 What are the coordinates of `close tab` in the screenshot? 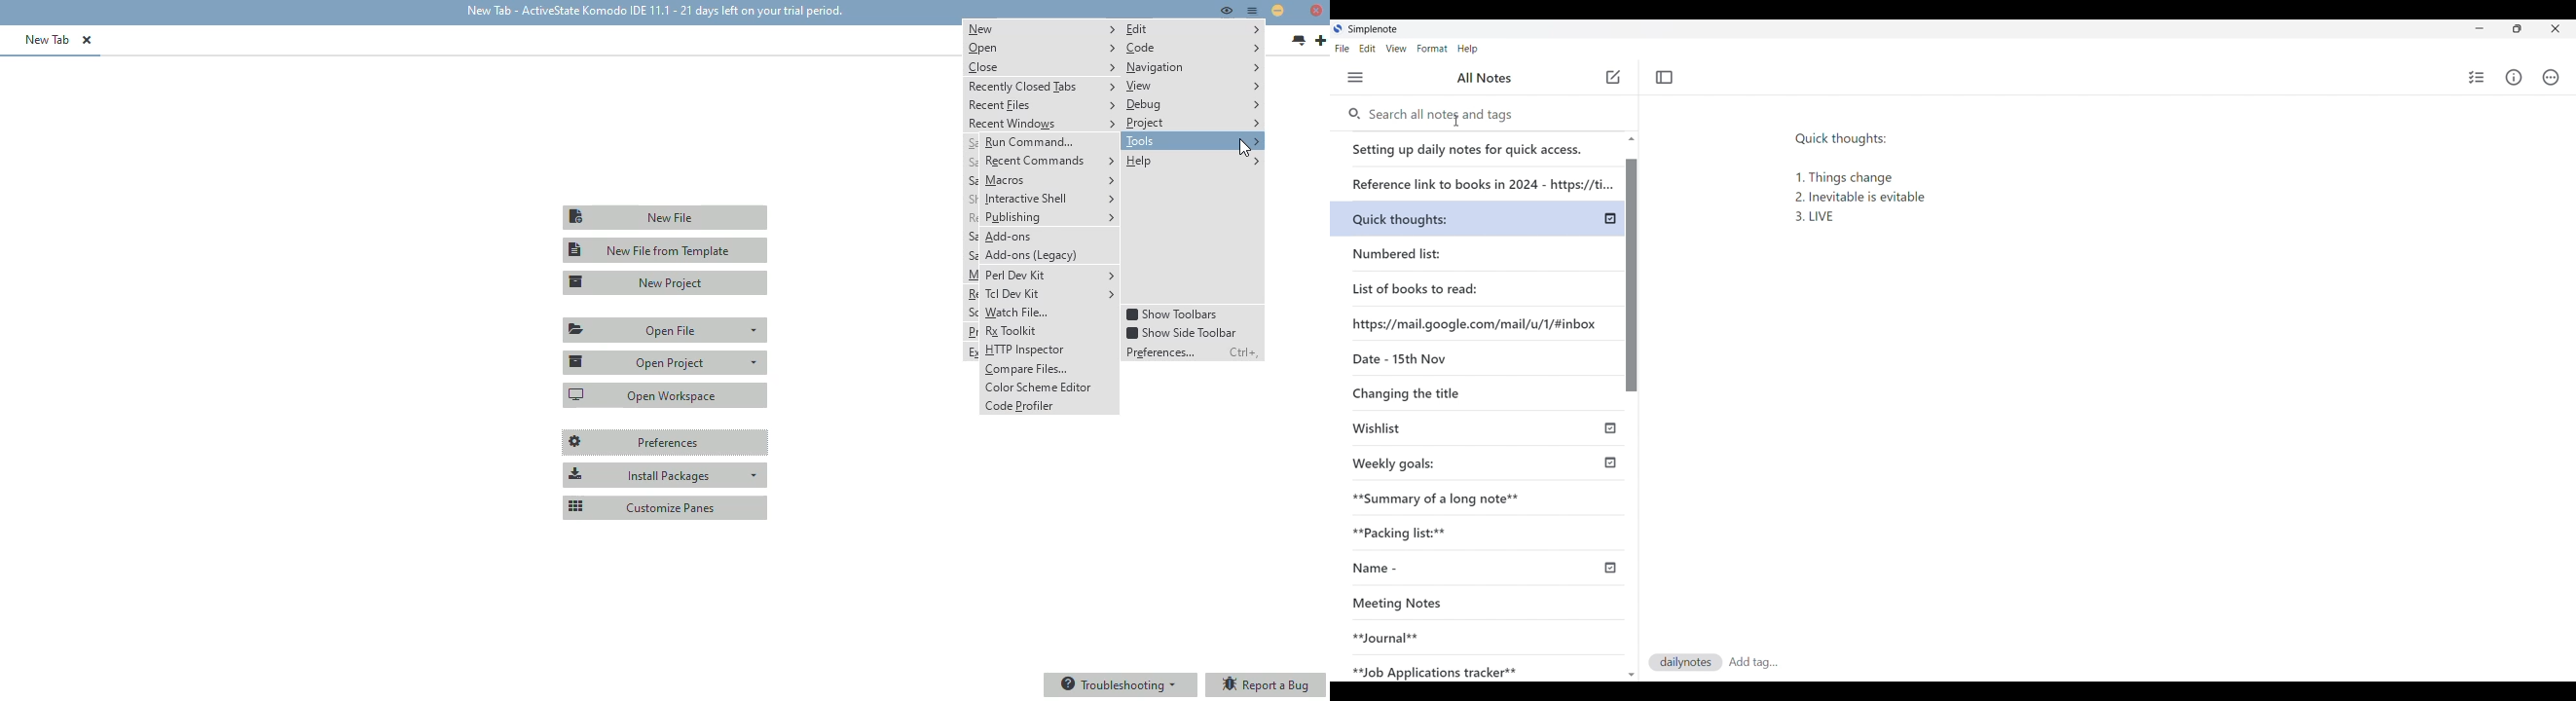 It's located at (87, 40).